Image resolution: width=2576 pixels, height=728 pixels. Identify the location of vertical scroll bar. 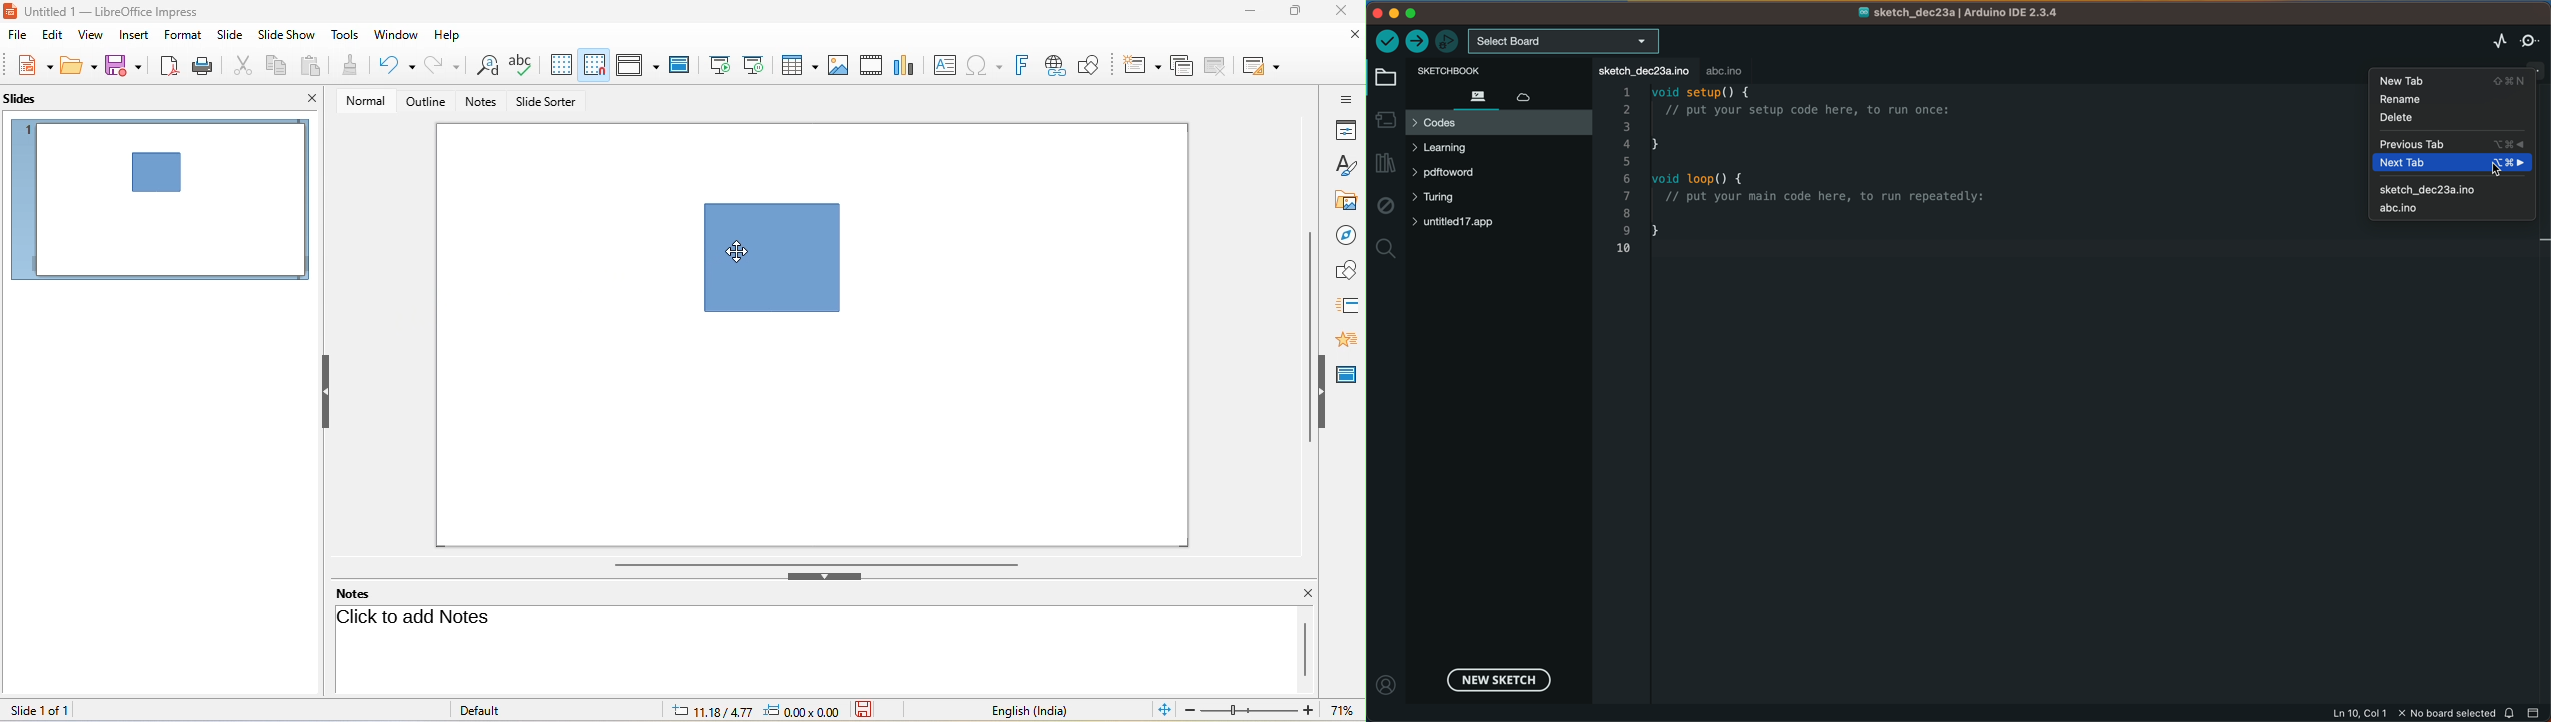
(1303, 648).